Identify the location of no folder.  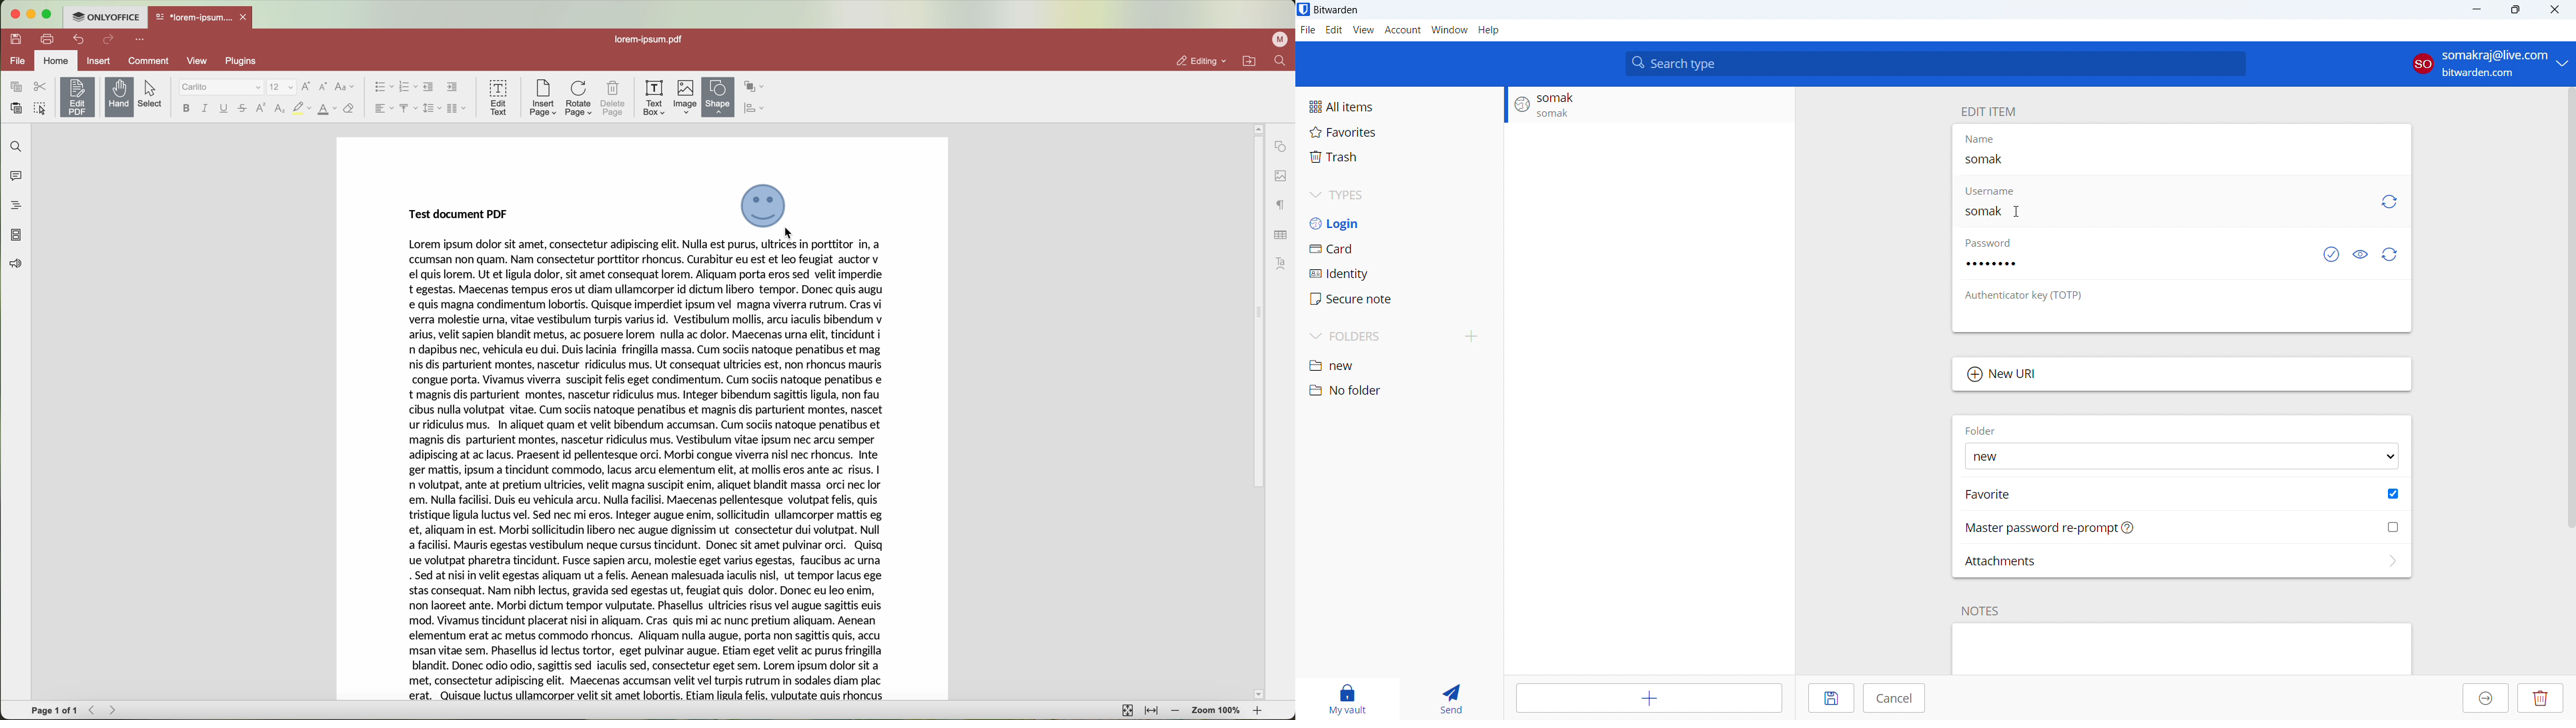
(1399, 391).